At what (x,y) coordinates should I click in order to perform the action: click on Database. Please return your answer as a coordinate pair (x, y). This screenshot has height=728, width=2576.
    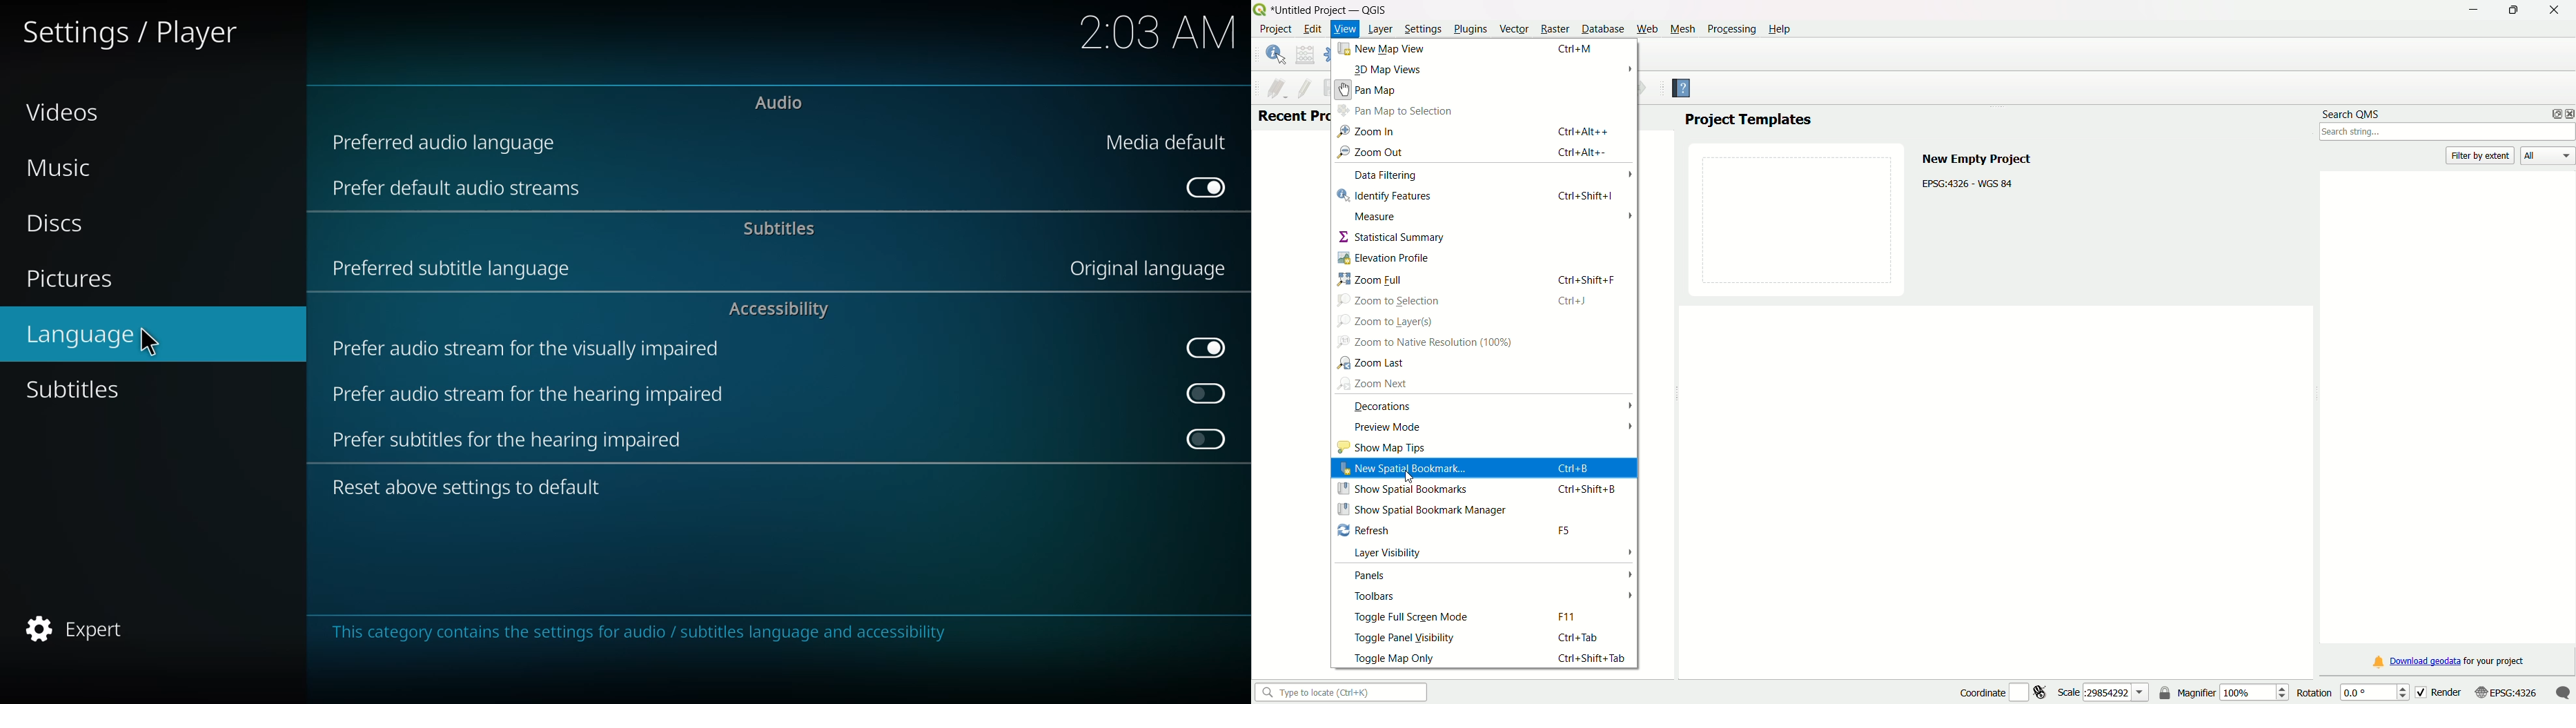
    Looking at the image, I should click on (1602, 29).